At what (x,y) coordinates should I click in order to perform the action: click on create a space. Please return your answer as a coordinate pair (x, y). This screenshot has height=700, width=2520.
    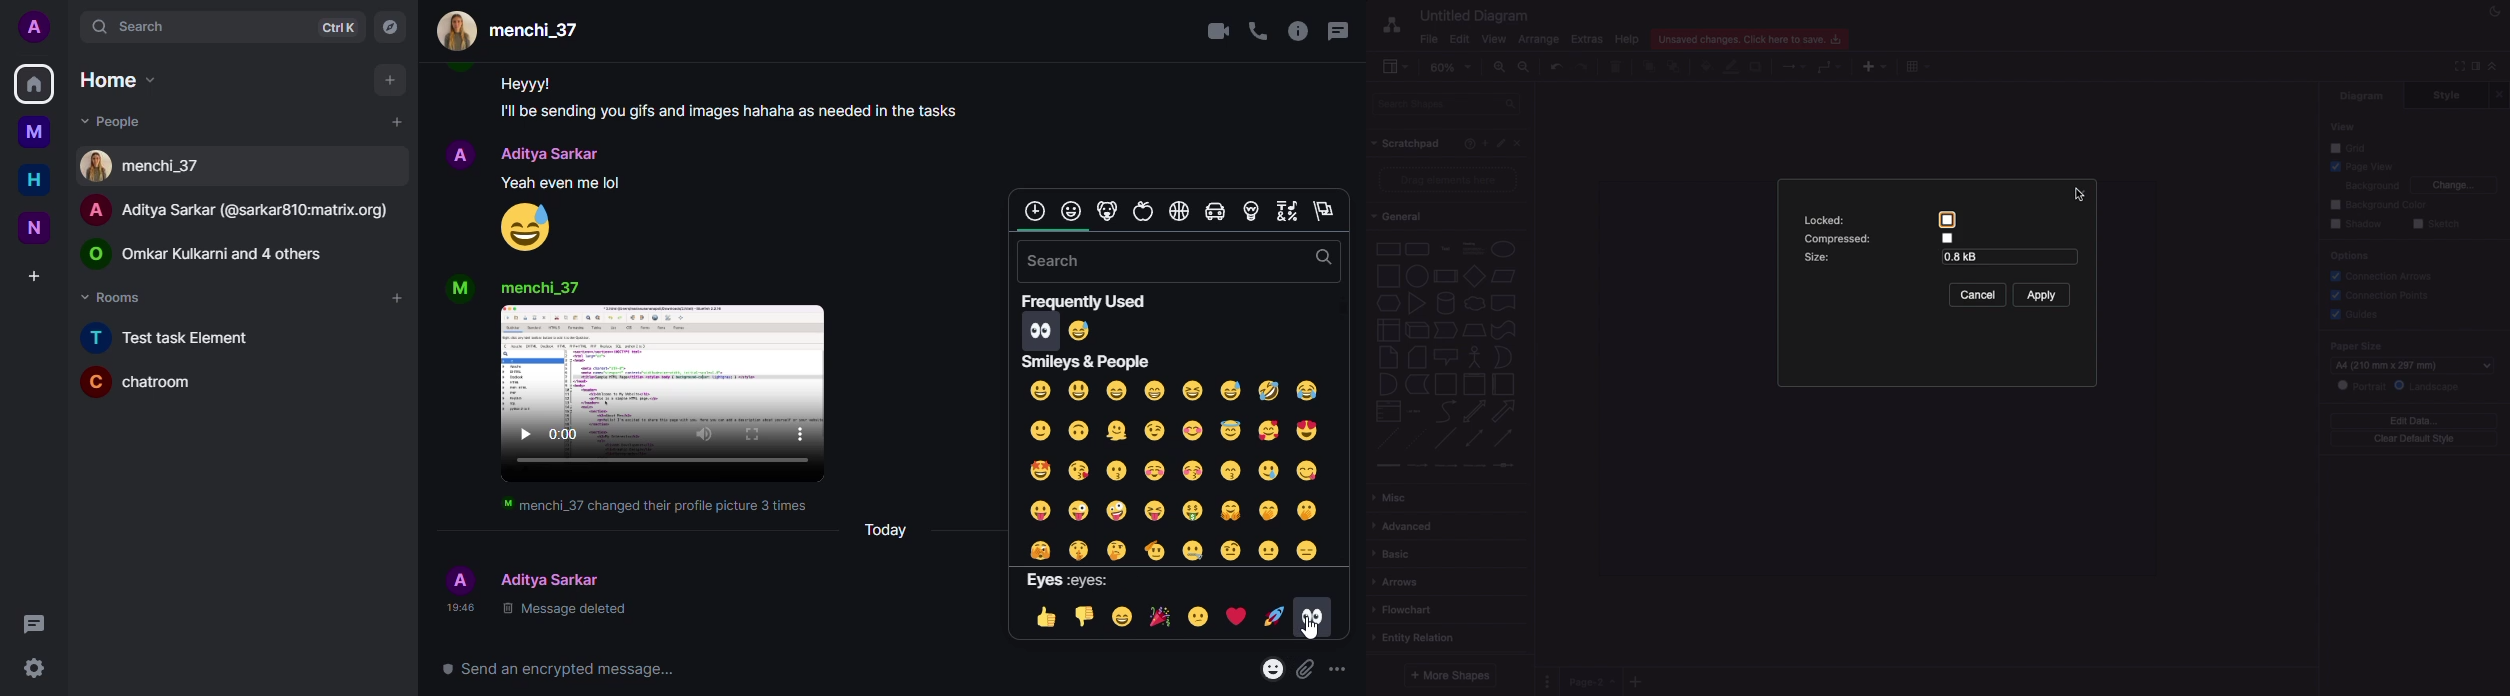
    Looking at the image, I should click on (35, 273).